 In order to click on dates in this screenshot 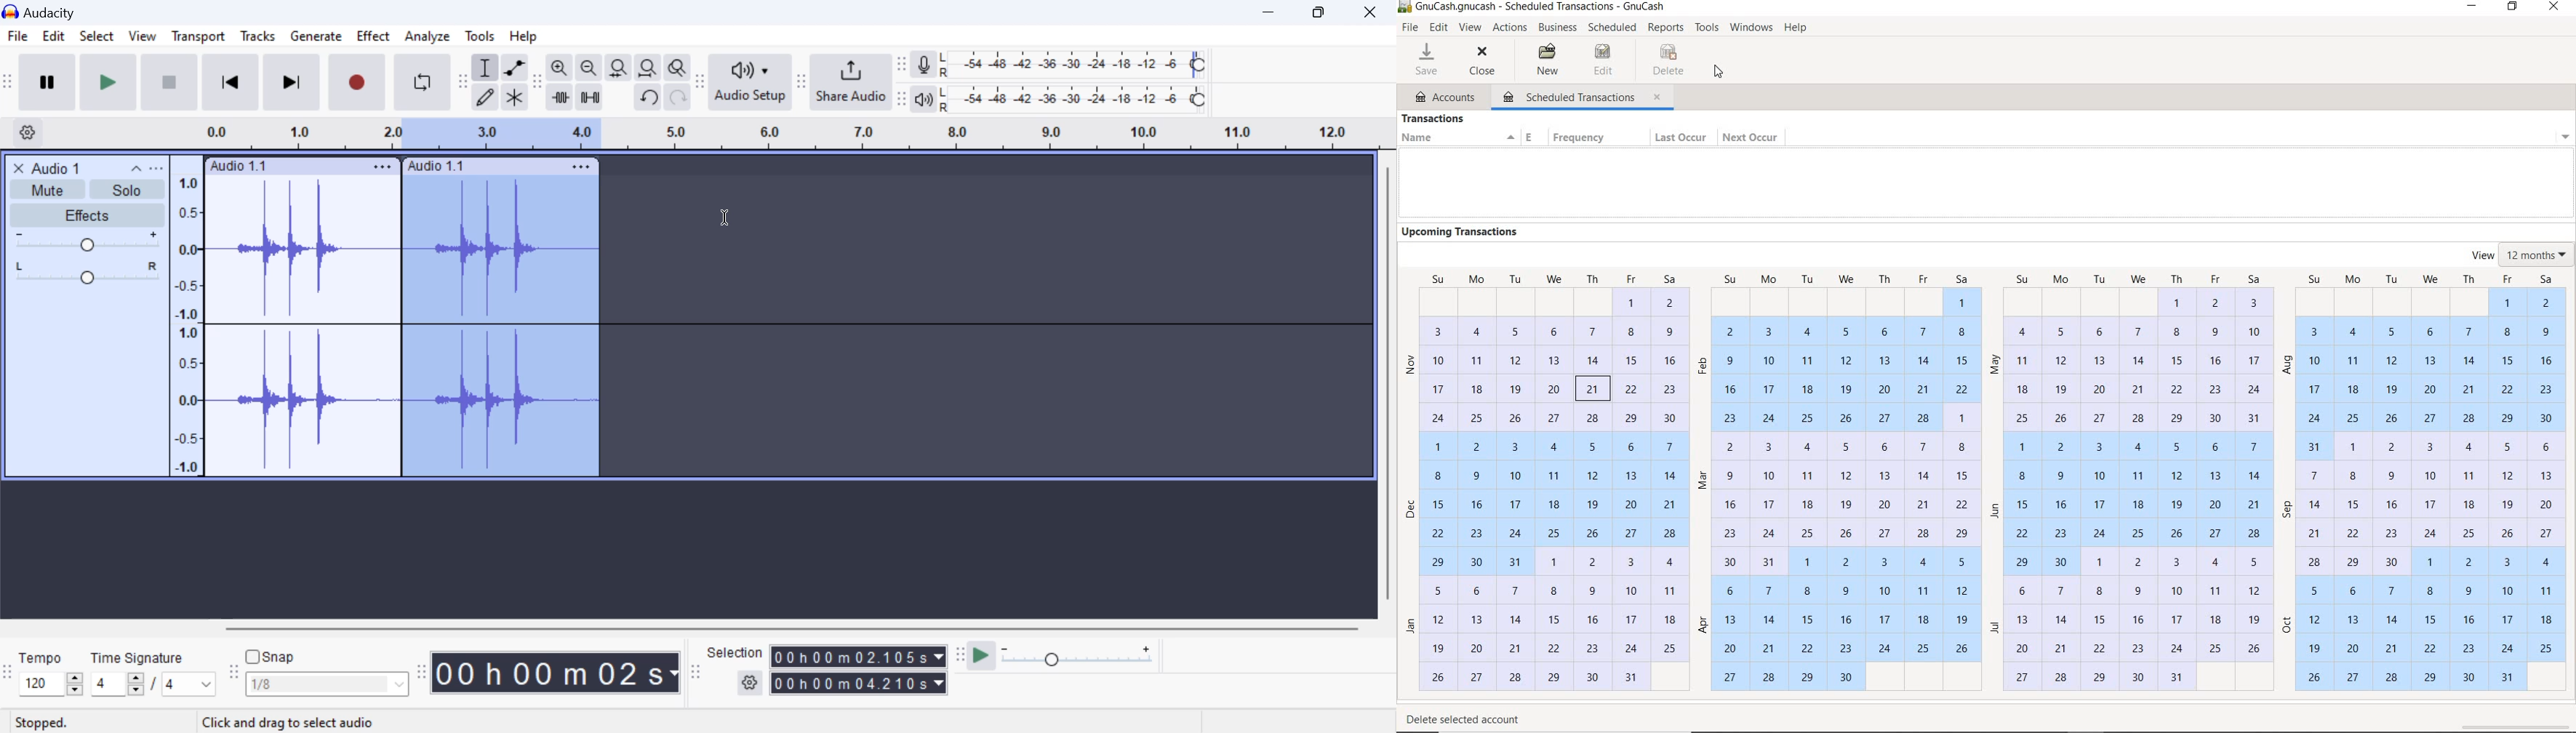, I will do `click(1848, 492)`.